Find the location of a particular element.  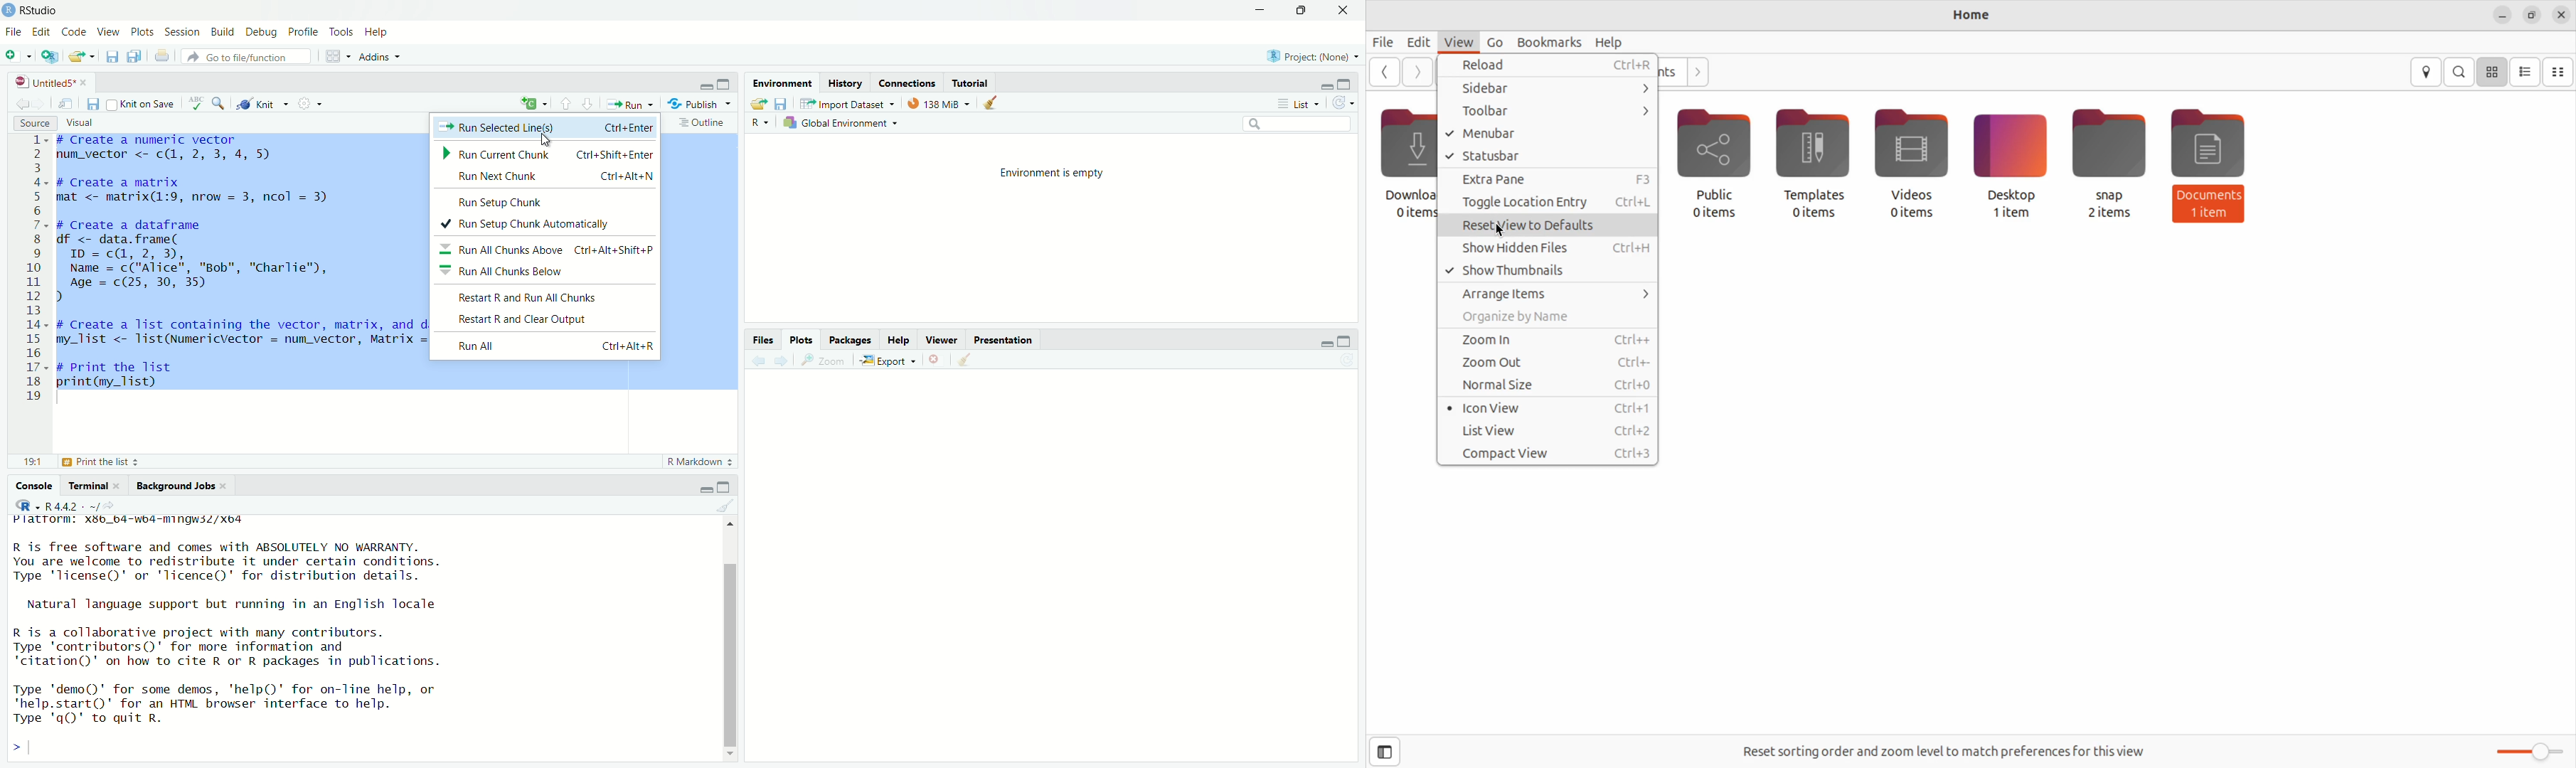

Run Selected Line(s) Ctri+Enter is located at coordinates (546, 126).